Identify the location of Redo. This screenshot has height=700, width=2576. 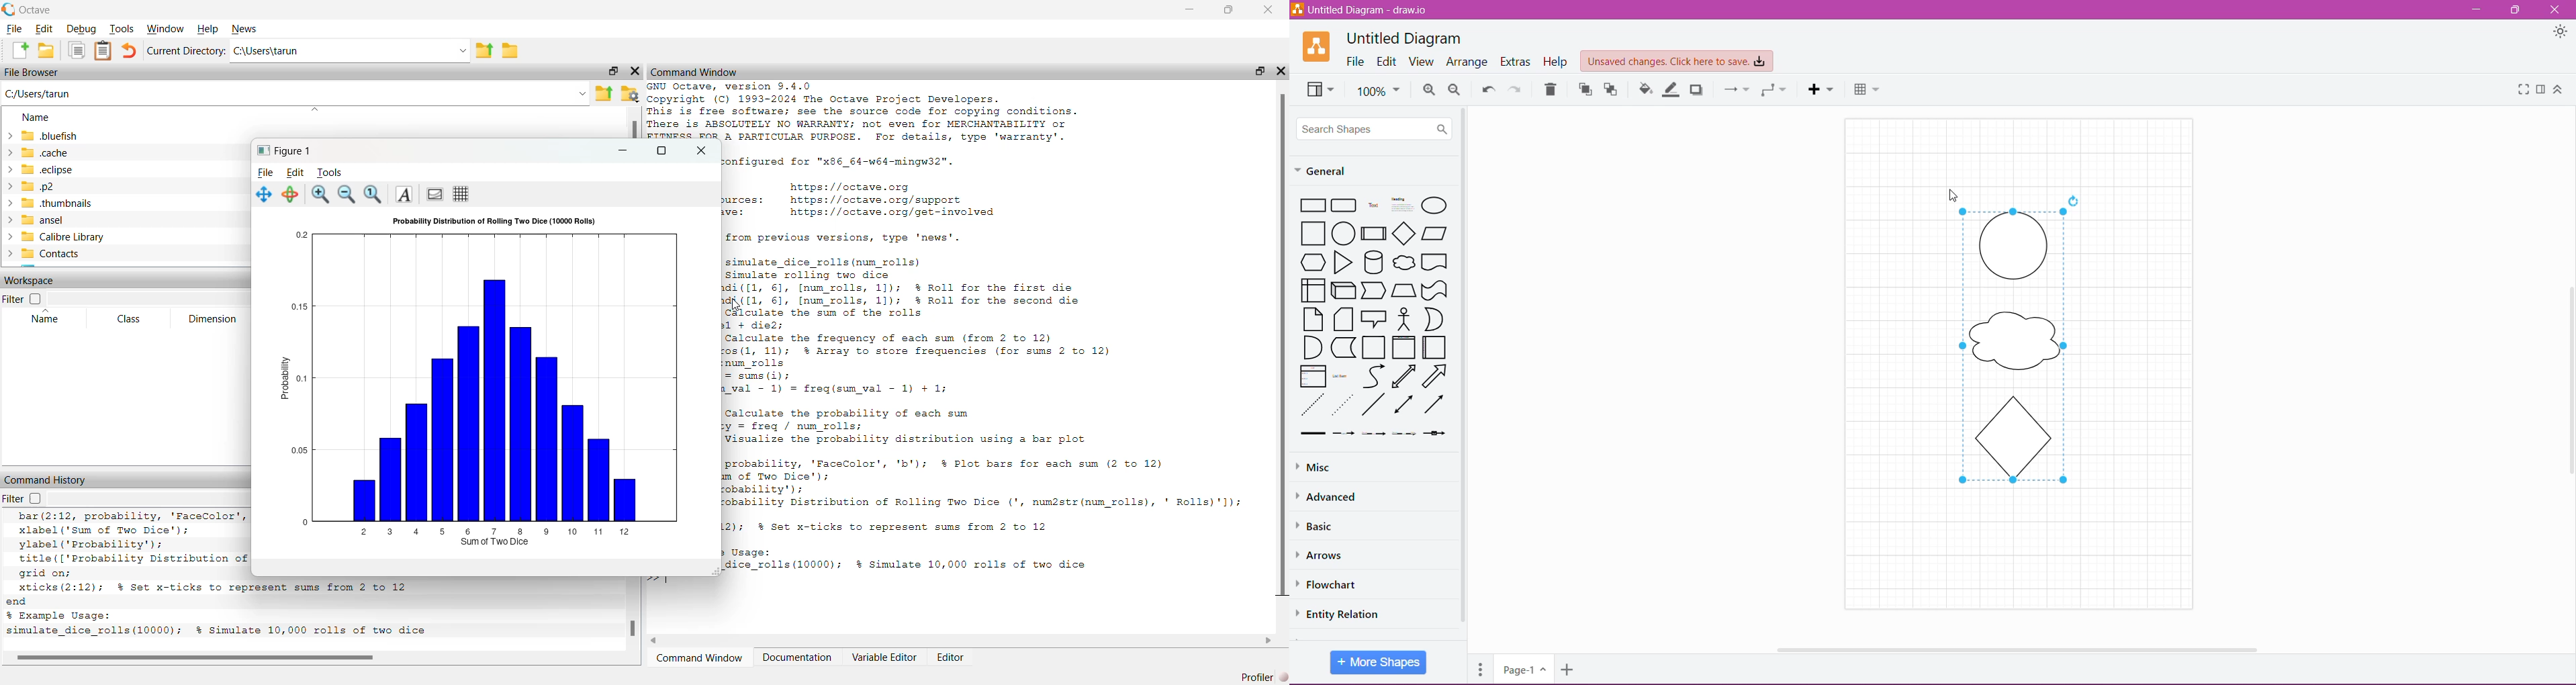
(1515, 88).